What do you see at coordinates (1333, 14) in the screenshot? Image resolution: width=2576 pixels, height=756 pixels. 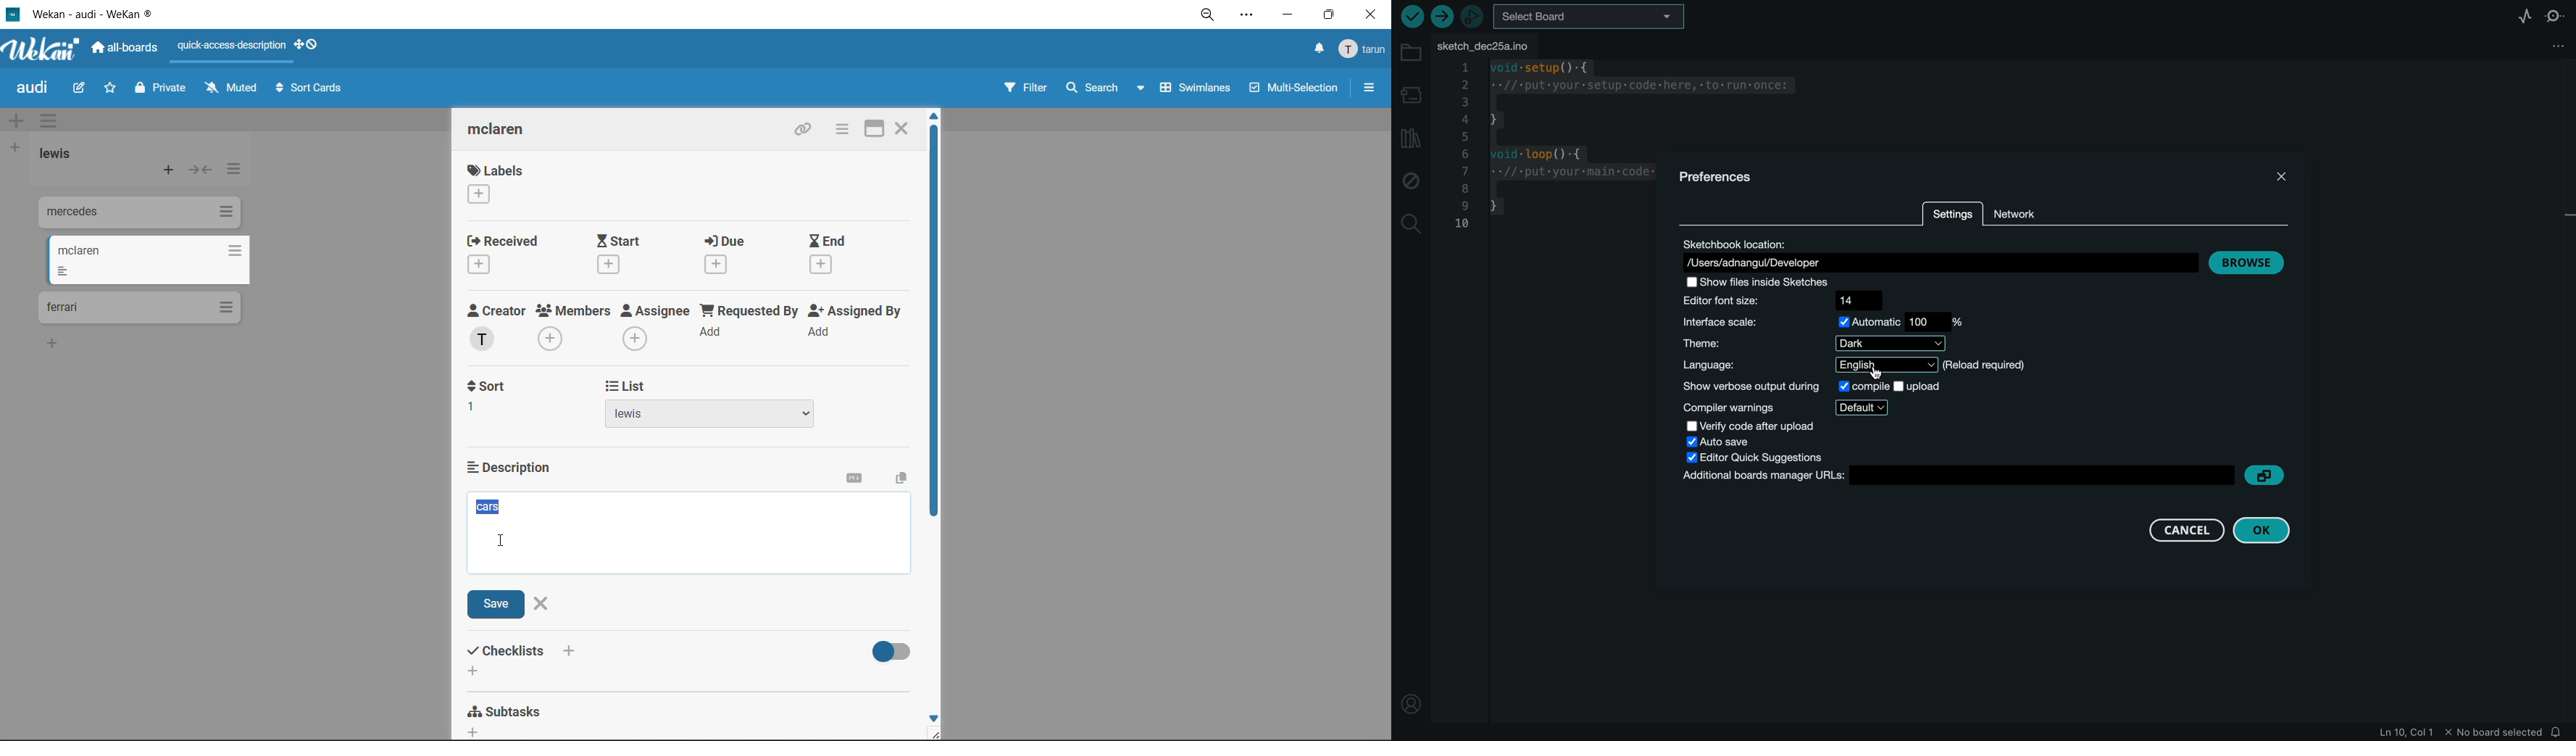 I see `maximize` at bounding box center [1333, 14].